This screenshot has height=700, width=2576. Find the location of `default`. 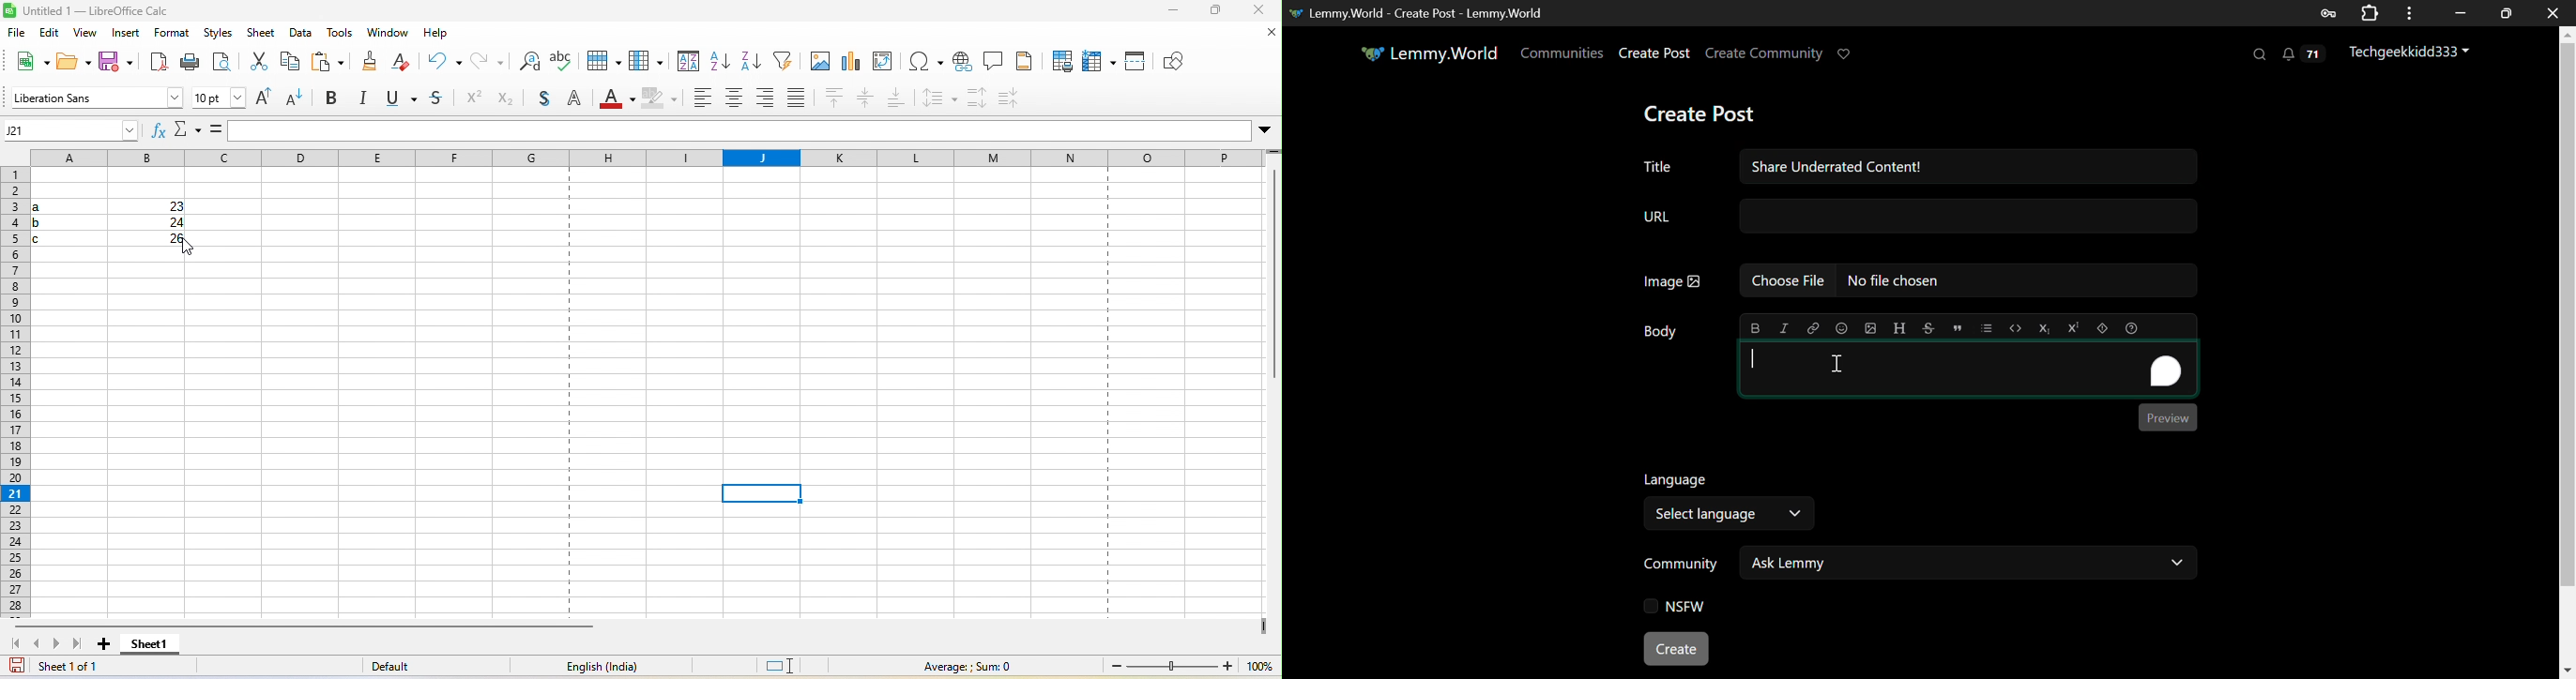

default is located at coordinates (404, 666).